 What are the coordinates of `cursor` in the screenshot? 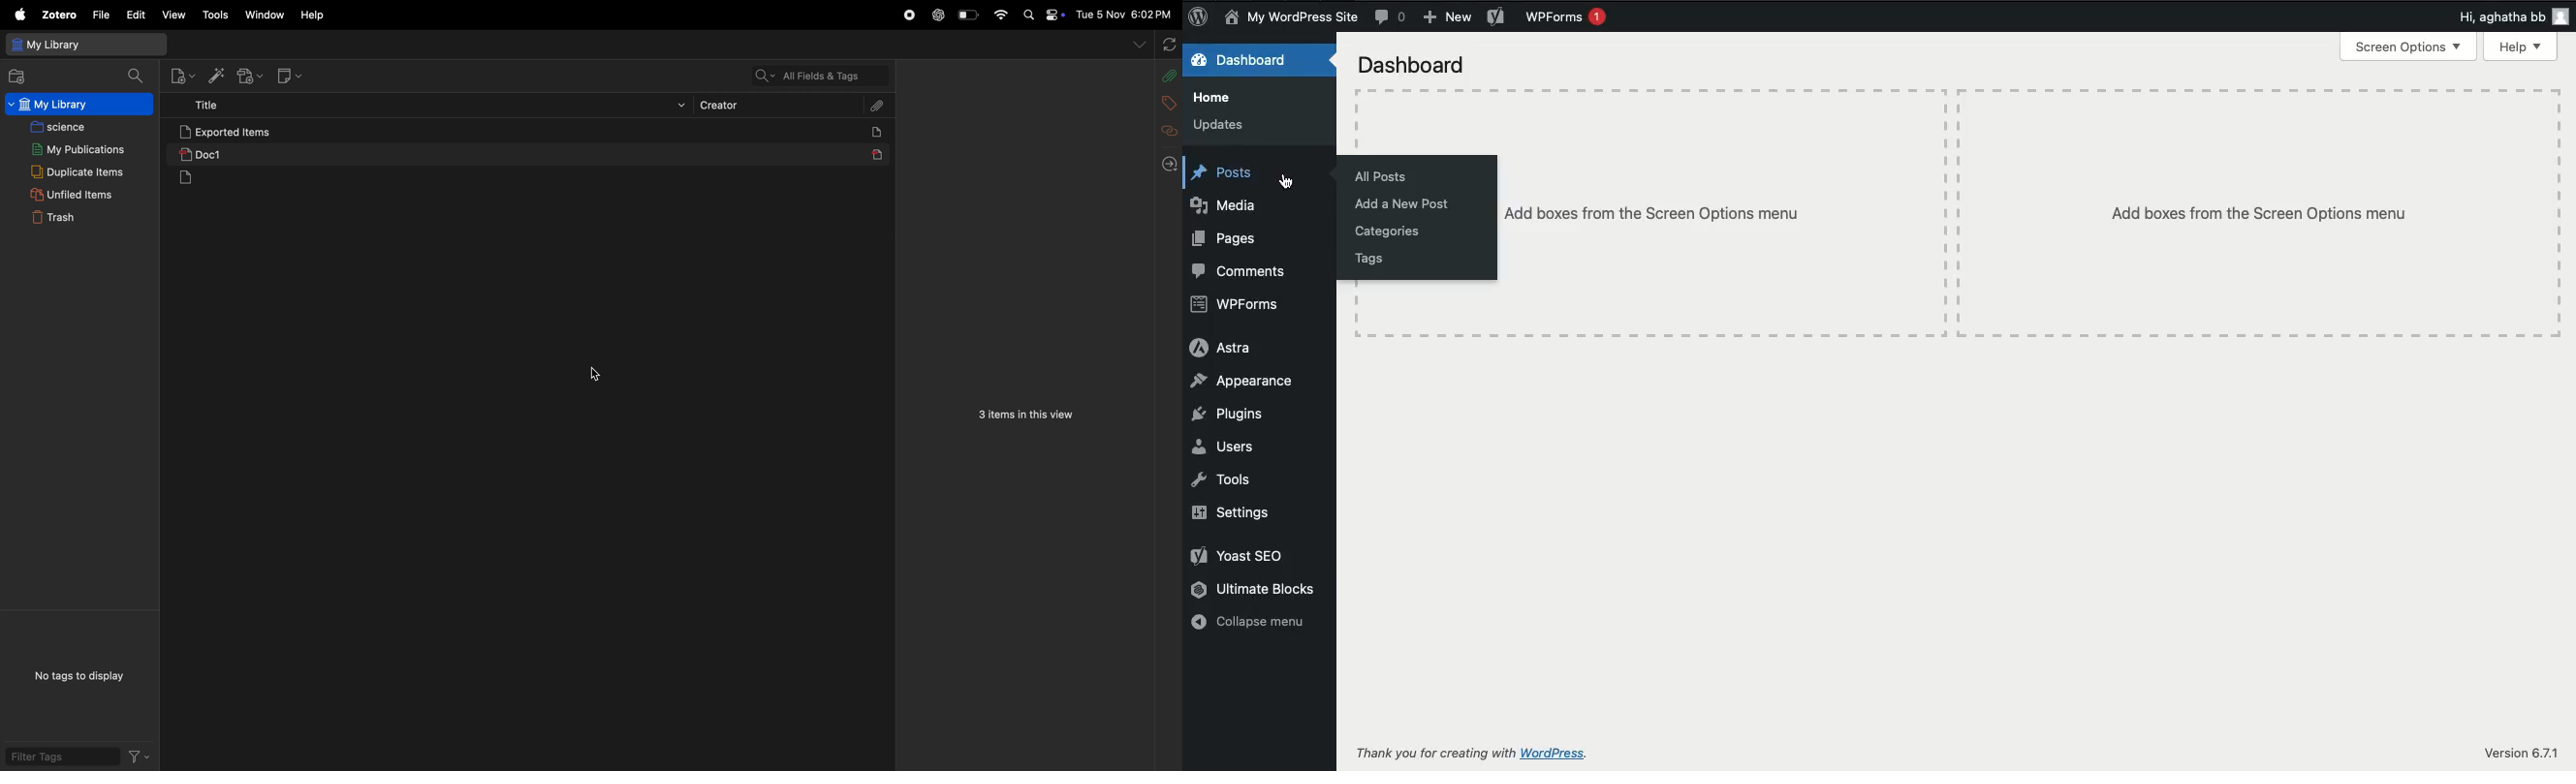 It's located at (592, 373).